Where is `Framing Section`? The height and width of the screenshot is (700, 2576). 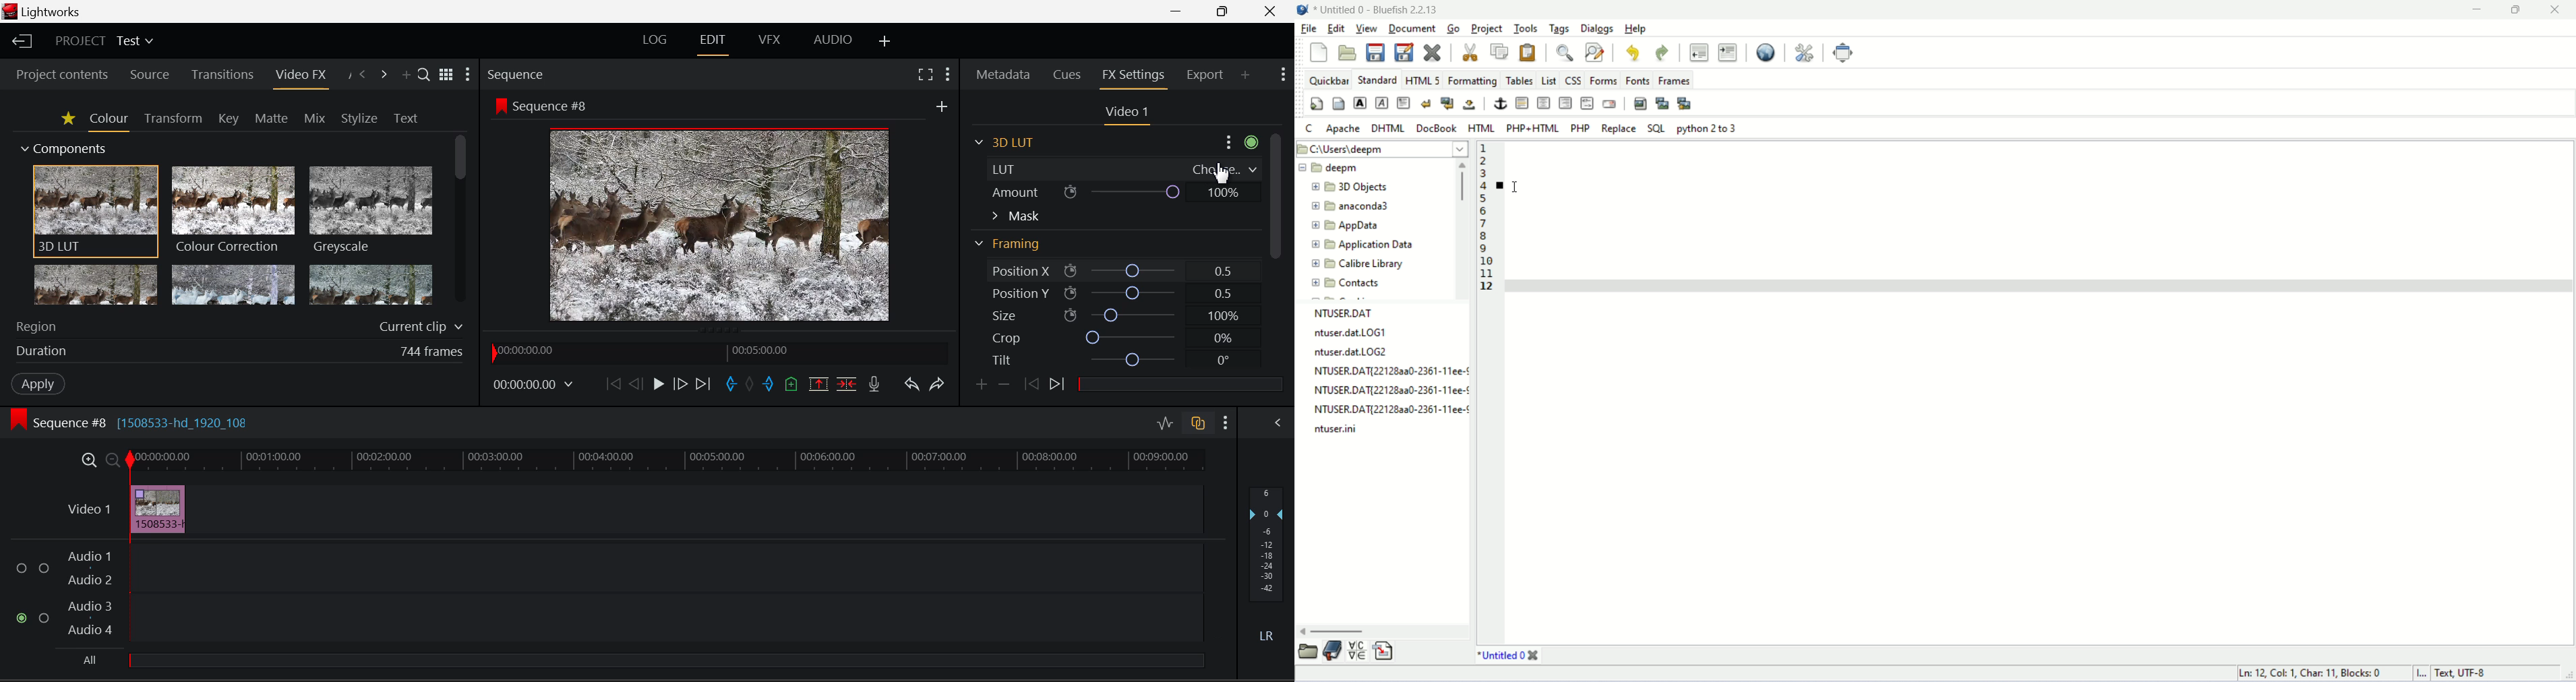
Framing Section is located at coordinates (1011, 245).